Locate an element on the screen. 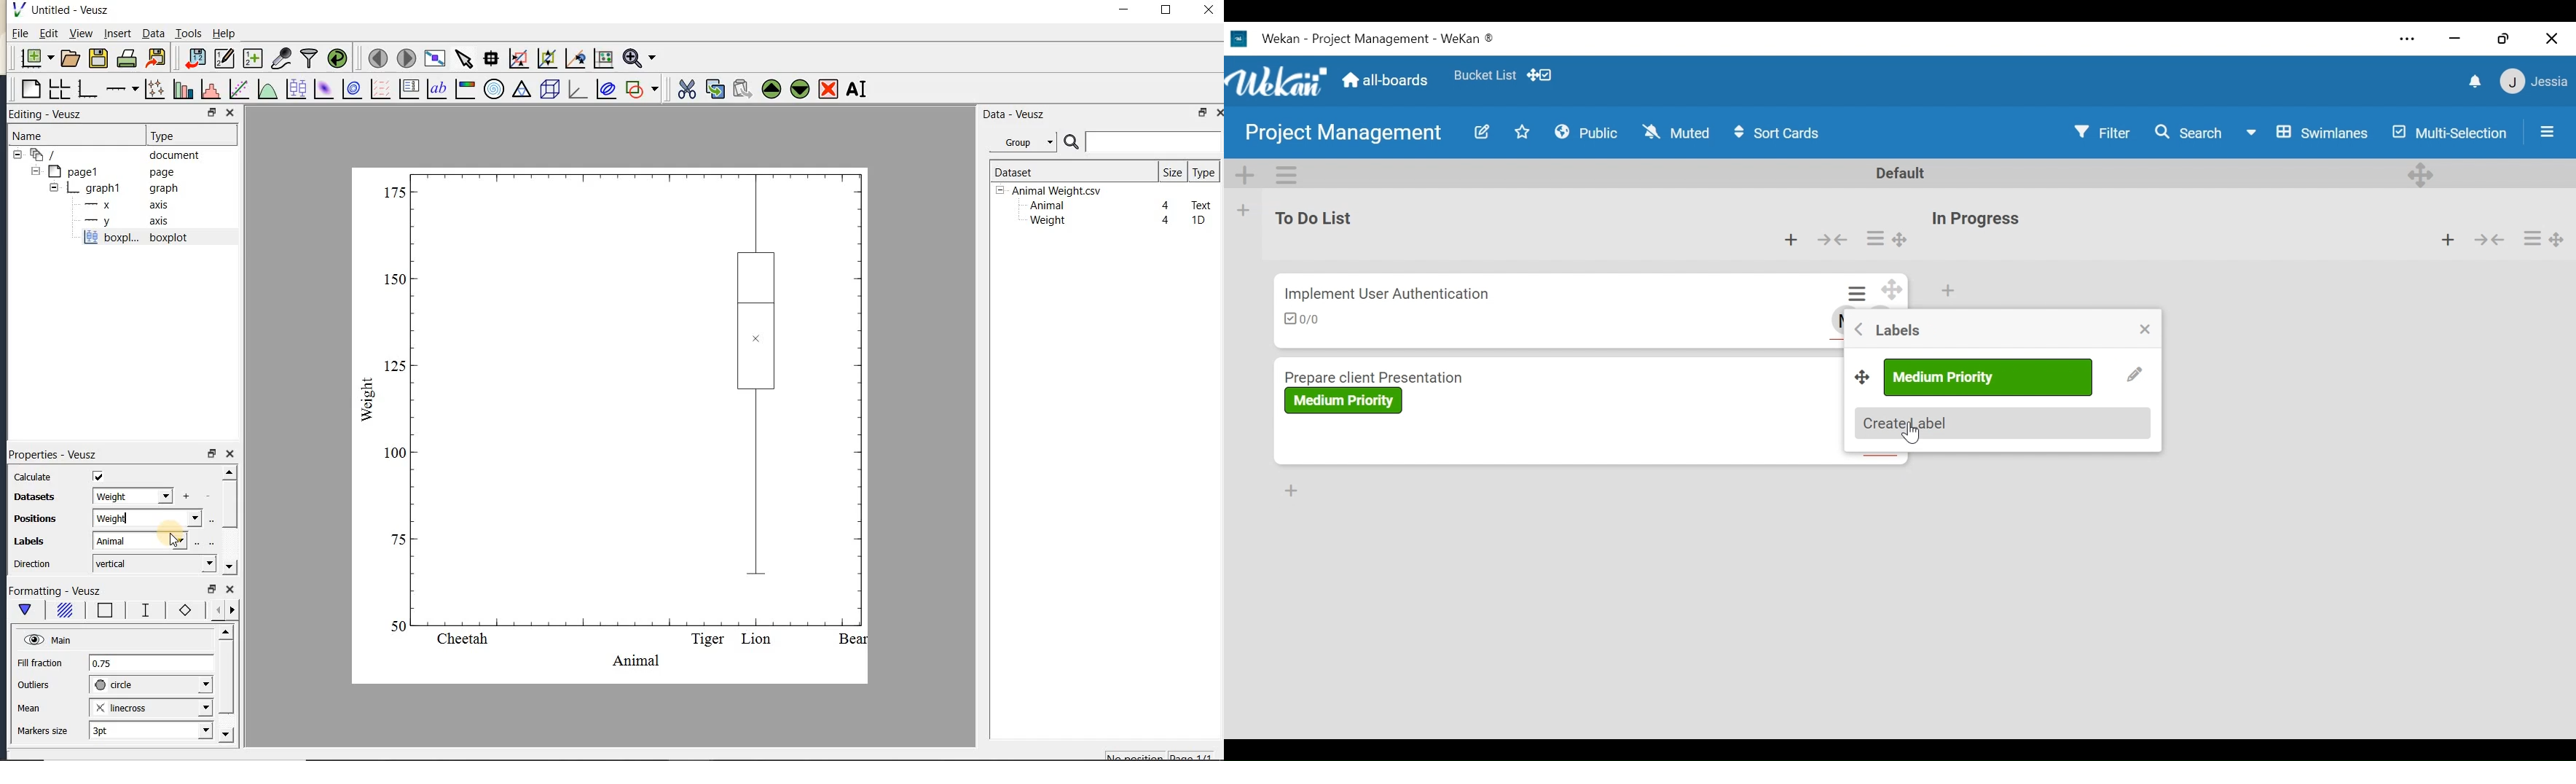 Image resolution: width=2576 pixels, height=784 pixels. plot a 2d dataset as contours is located at coordinates (350, 88).